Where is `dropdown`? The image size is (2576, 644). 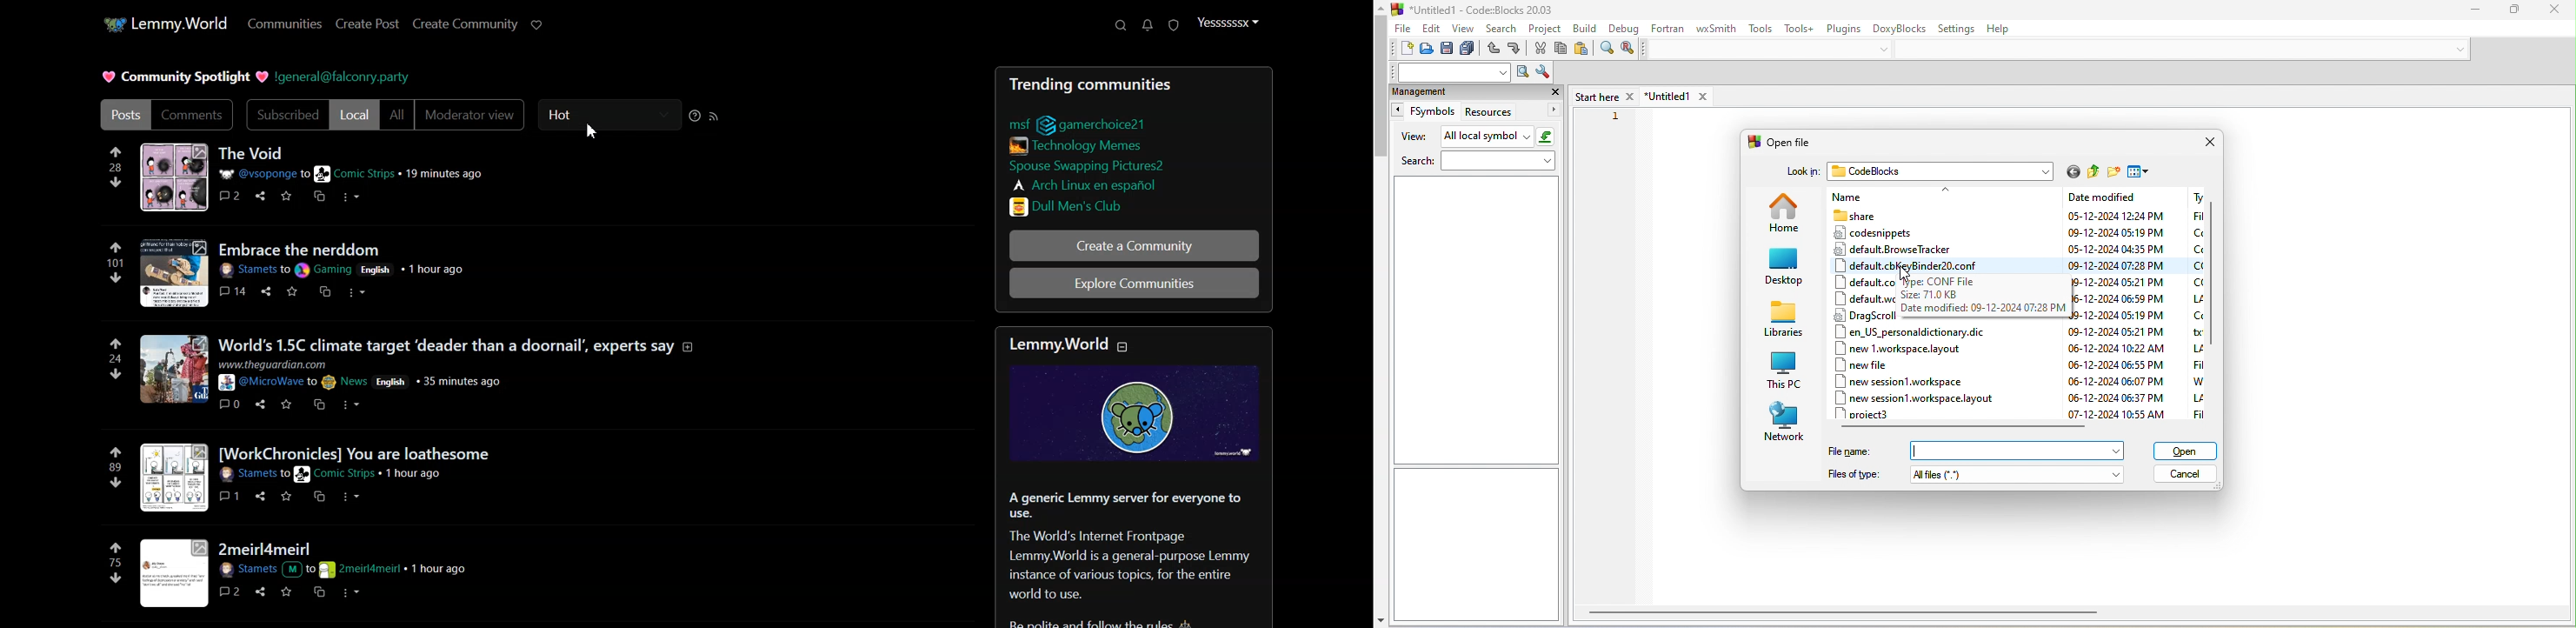
dropdown is located at coordinates (2116, 474).